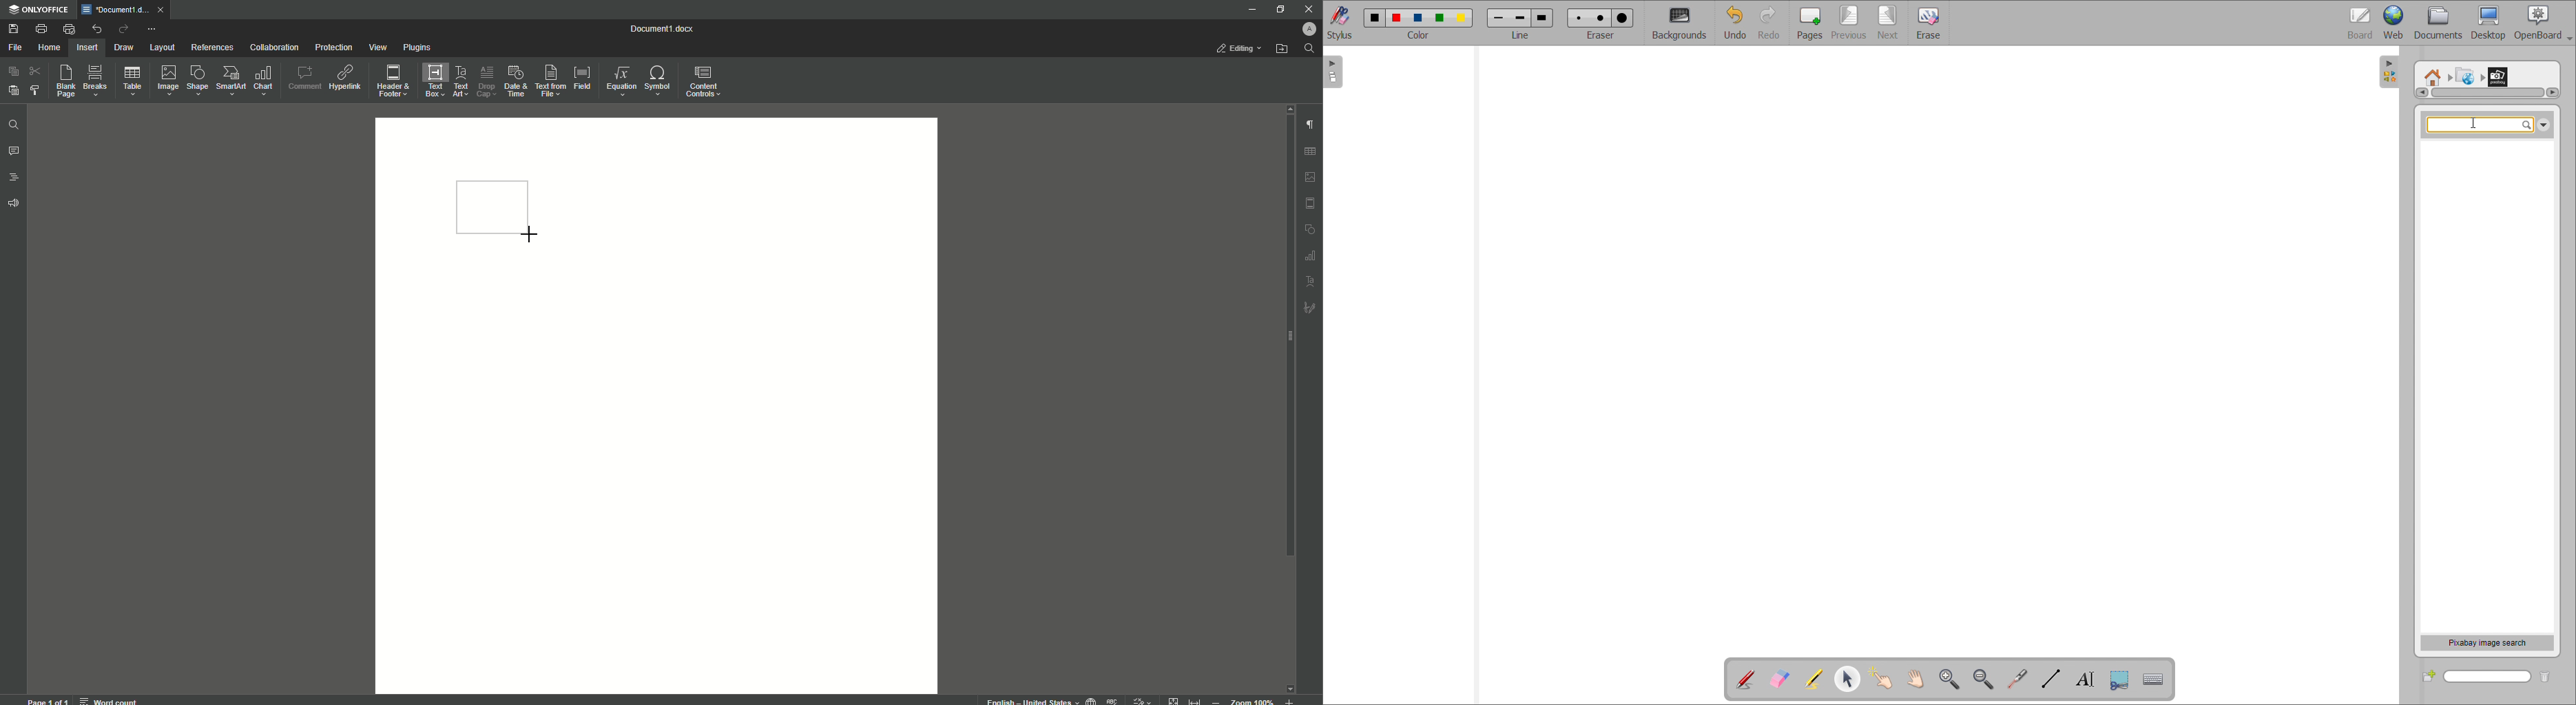  What do you see at coordinates (14, 48) in the screenshot?
I see `File` at bounding box center [14, 48].